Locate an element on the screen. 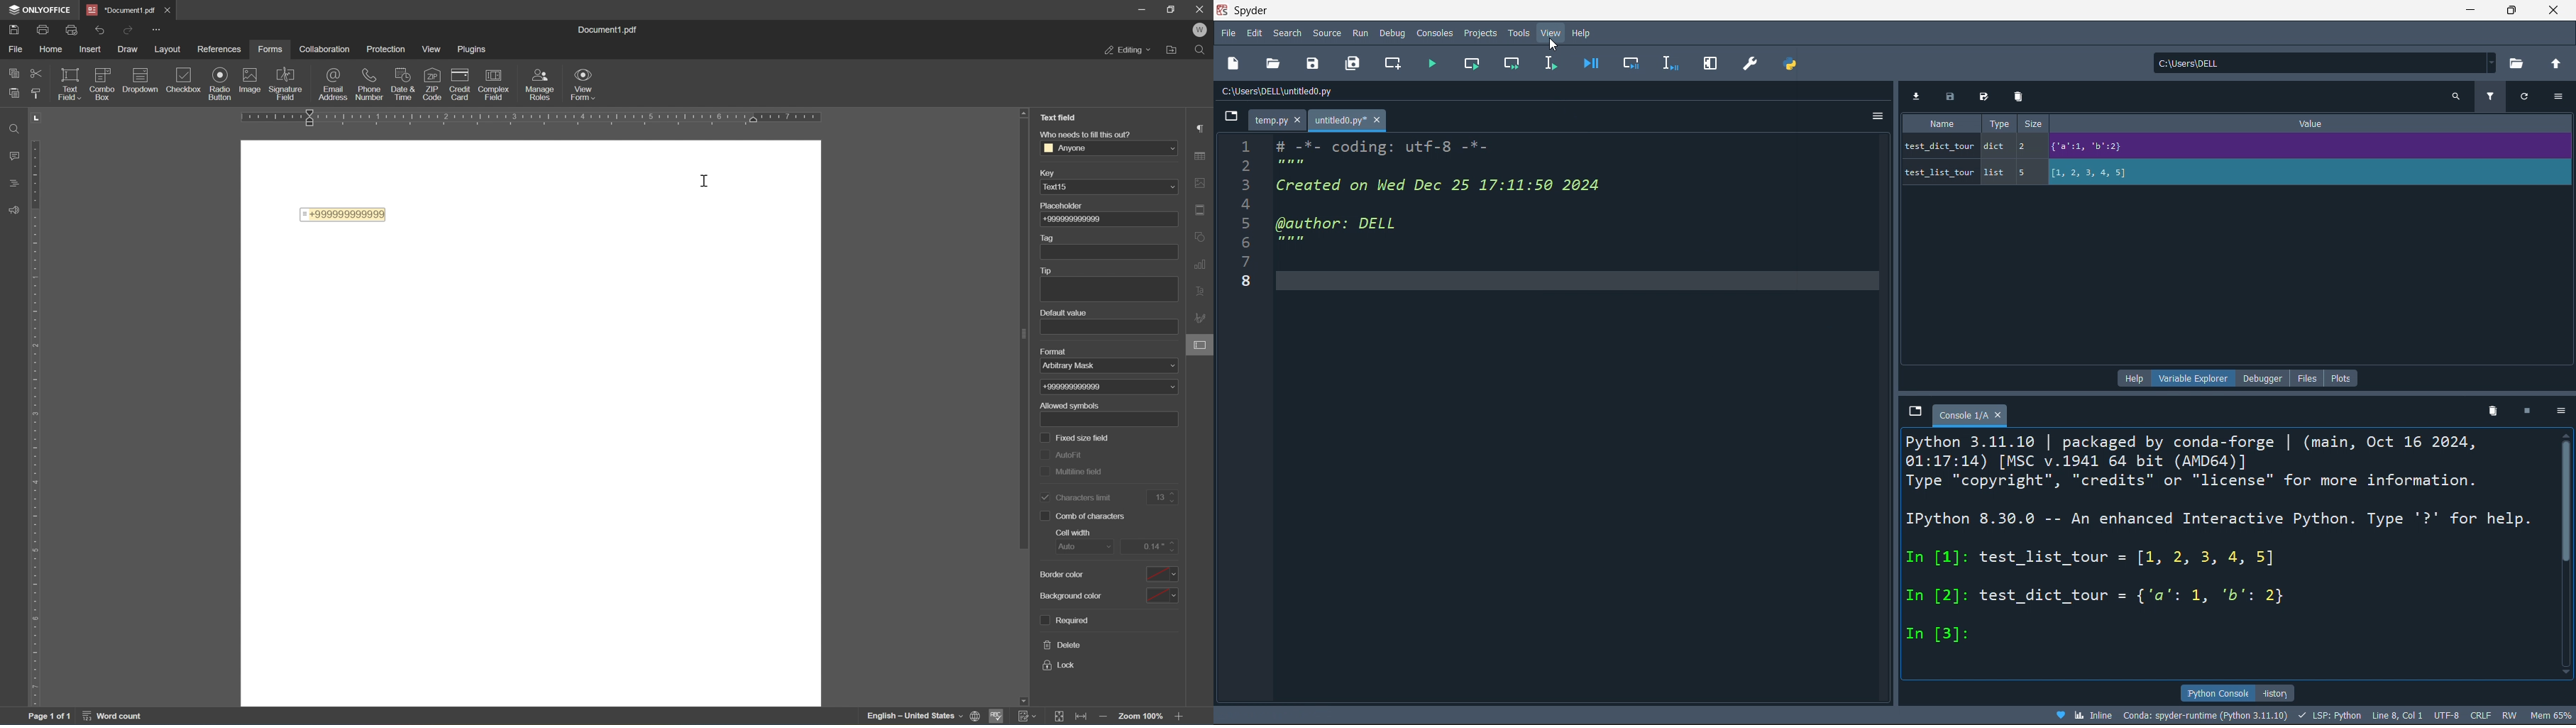 The height and width of the screenshot is (728, 2576). checkbox is located at coordinates (187, 79).